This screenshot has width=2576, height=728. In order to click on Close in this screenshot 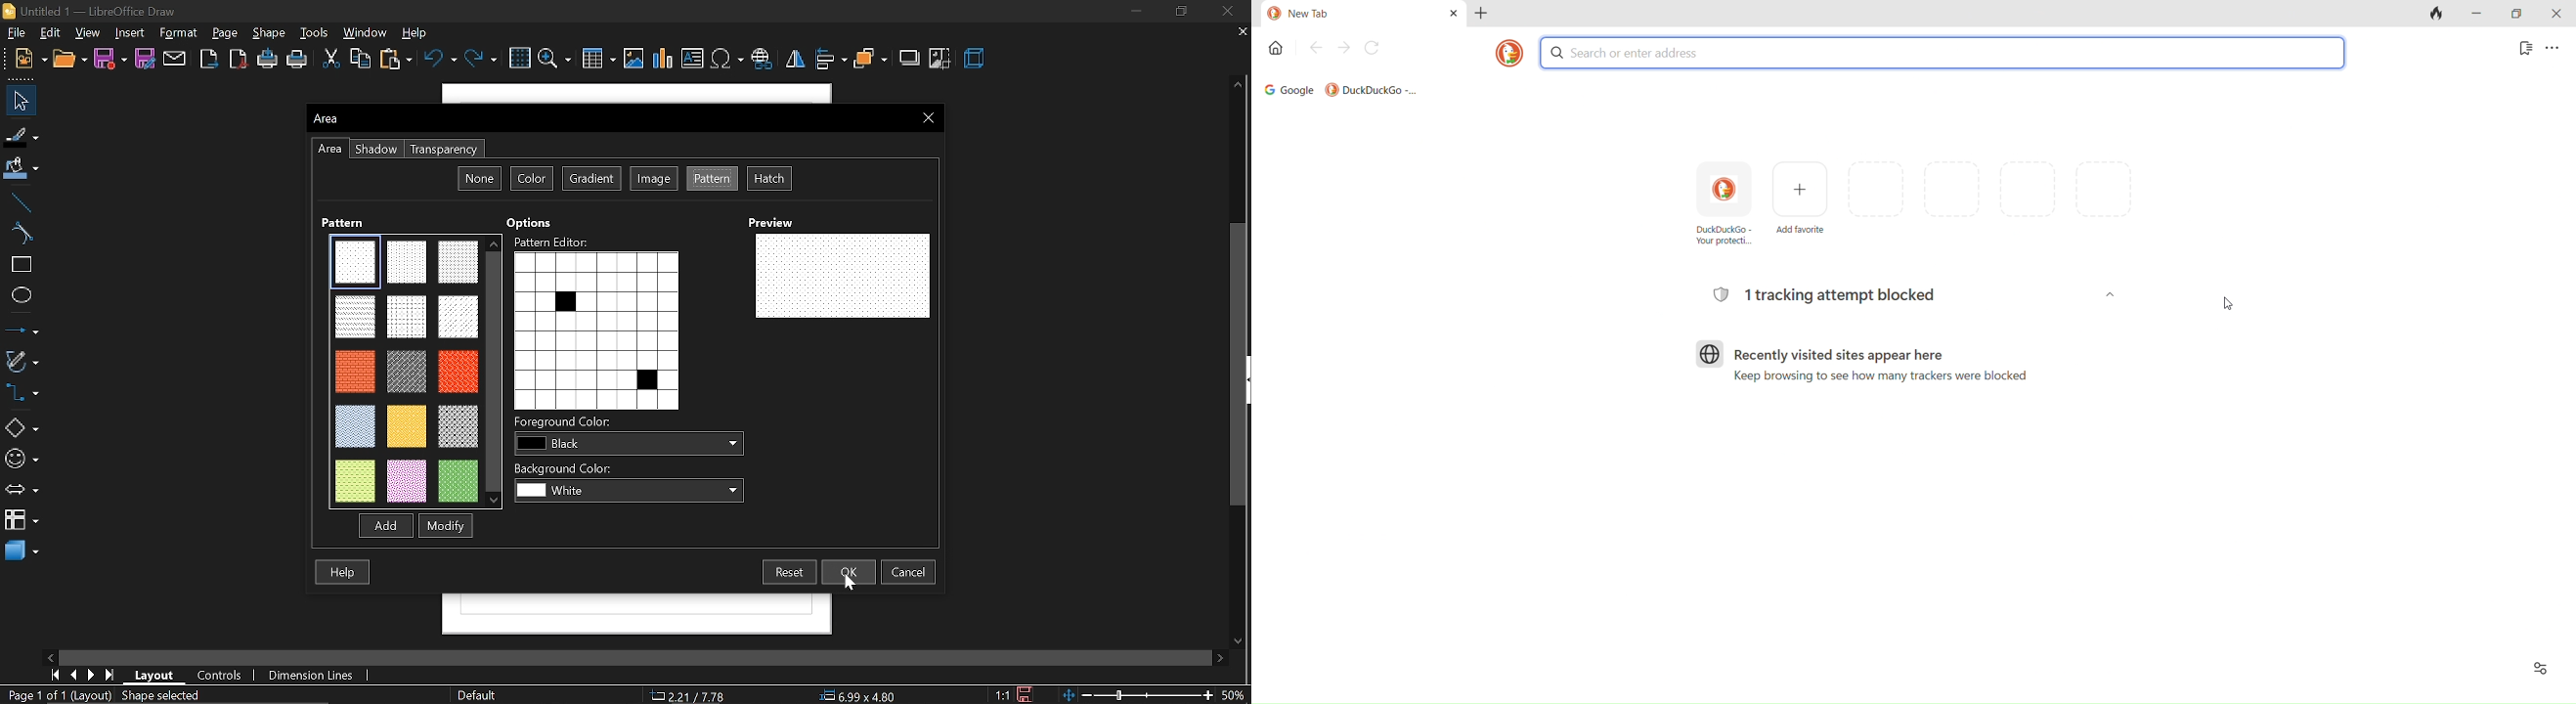, I will do `click(930, 117)`.